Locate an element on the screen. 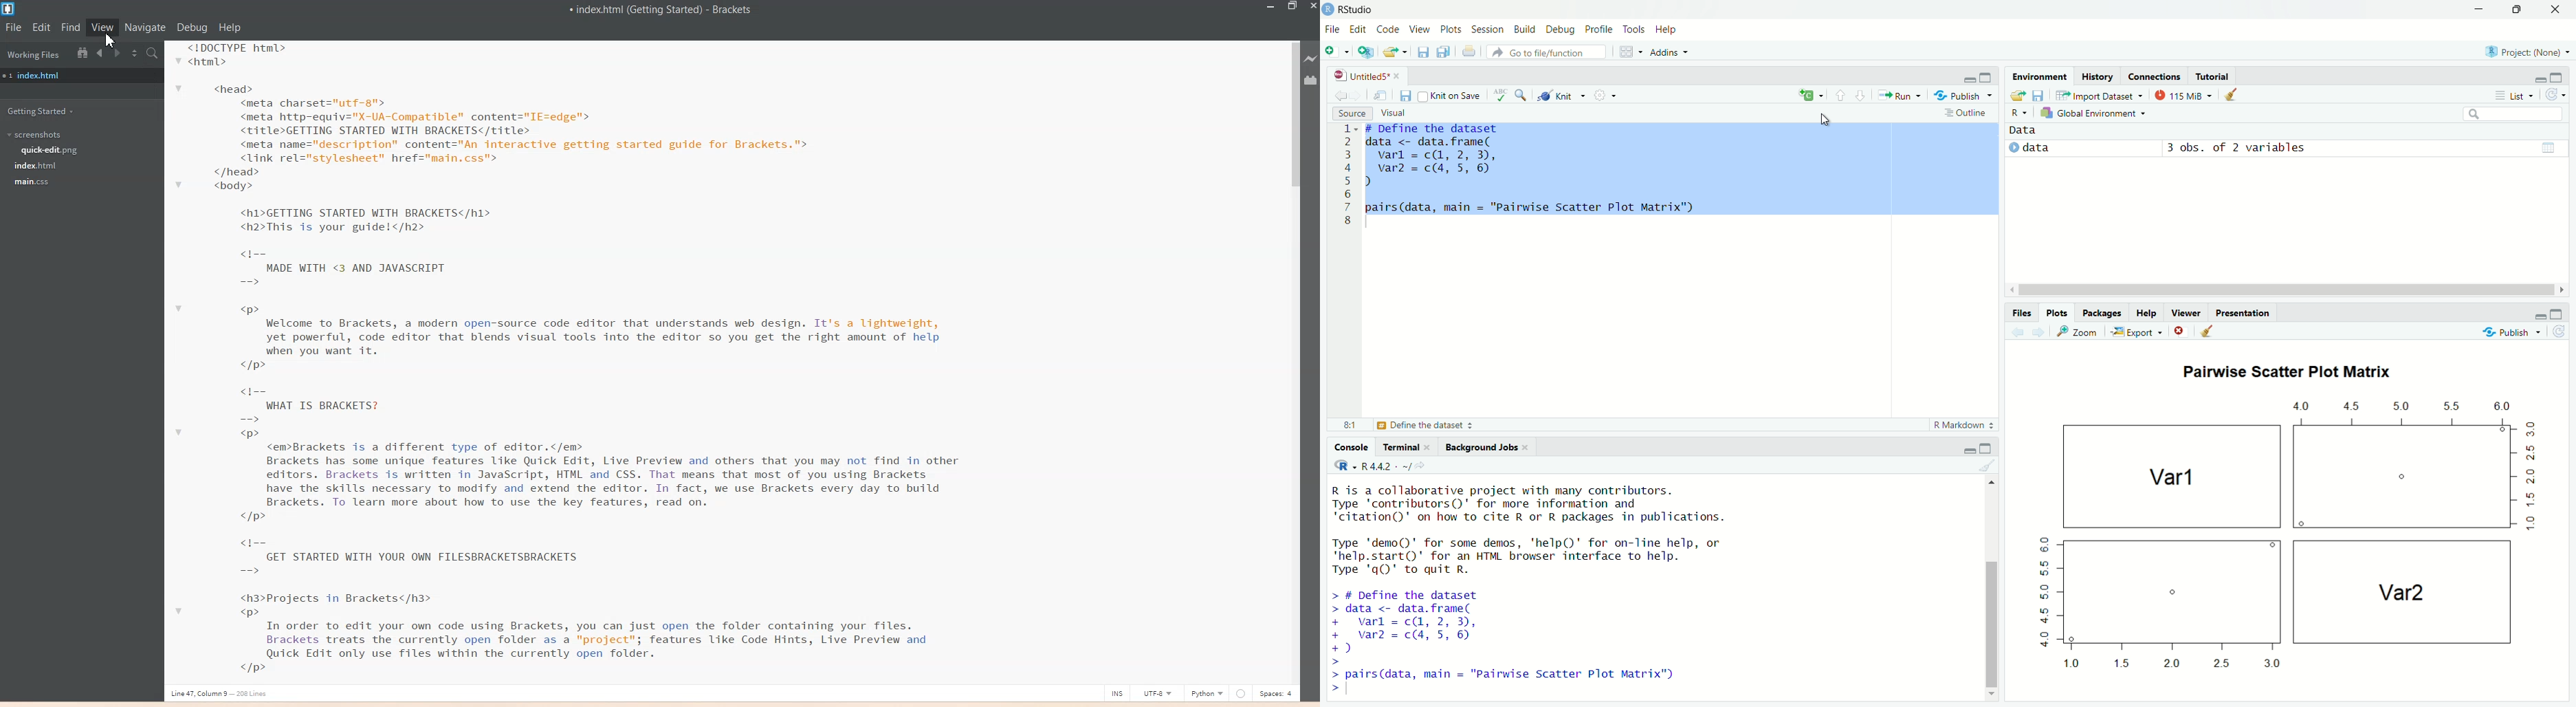  Data/Table is located at coordinates (2550, 147).